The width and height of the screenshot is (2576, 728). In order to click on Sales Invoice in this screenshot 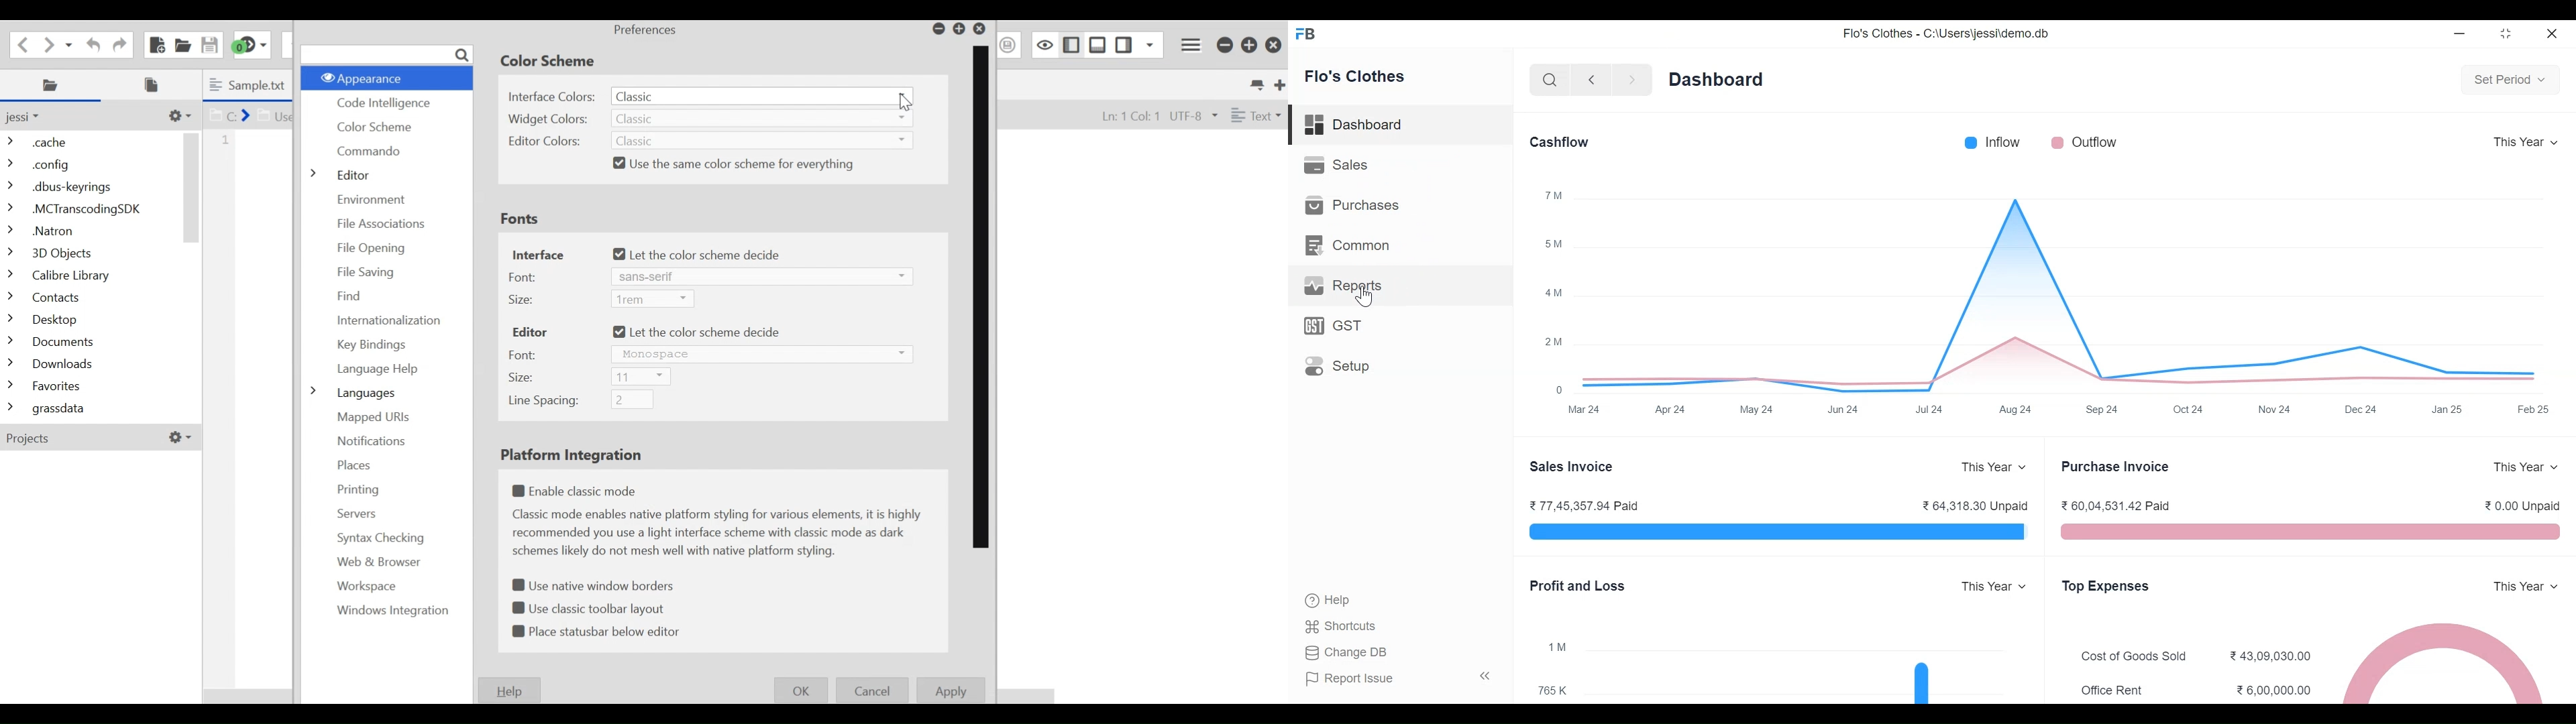, I will do `click(1575, 467)`.